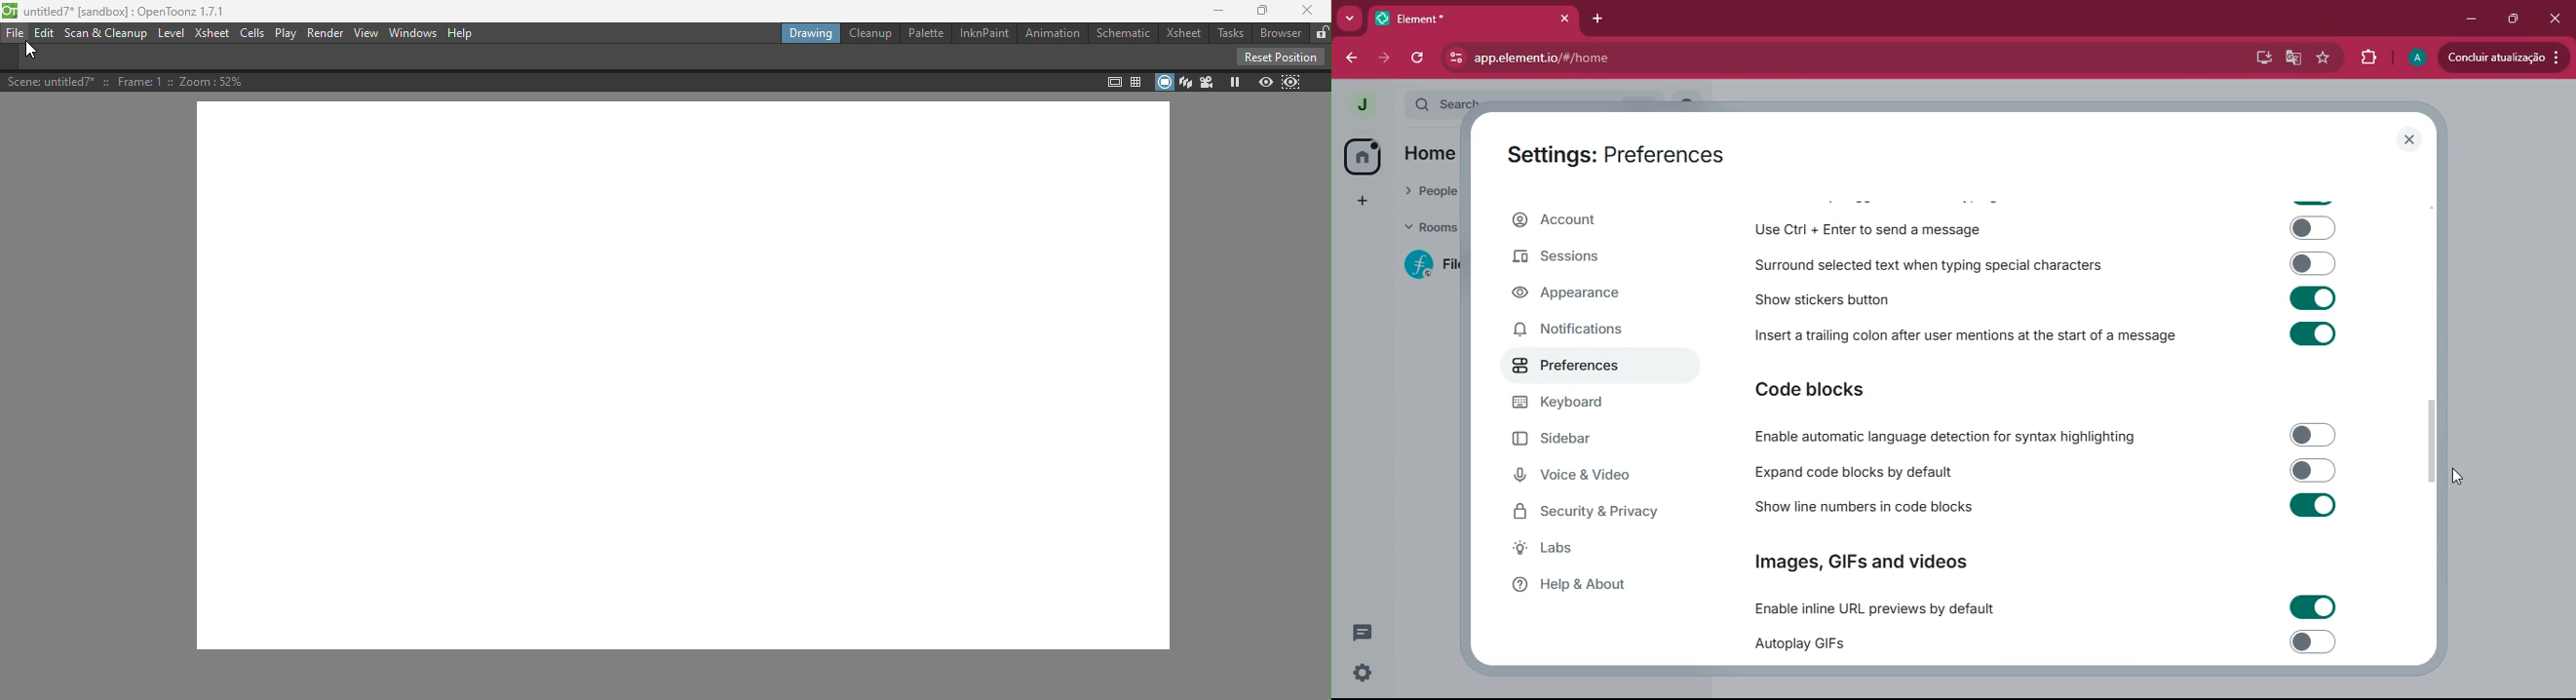  I want to click on Maximize, so click(1260, 11).